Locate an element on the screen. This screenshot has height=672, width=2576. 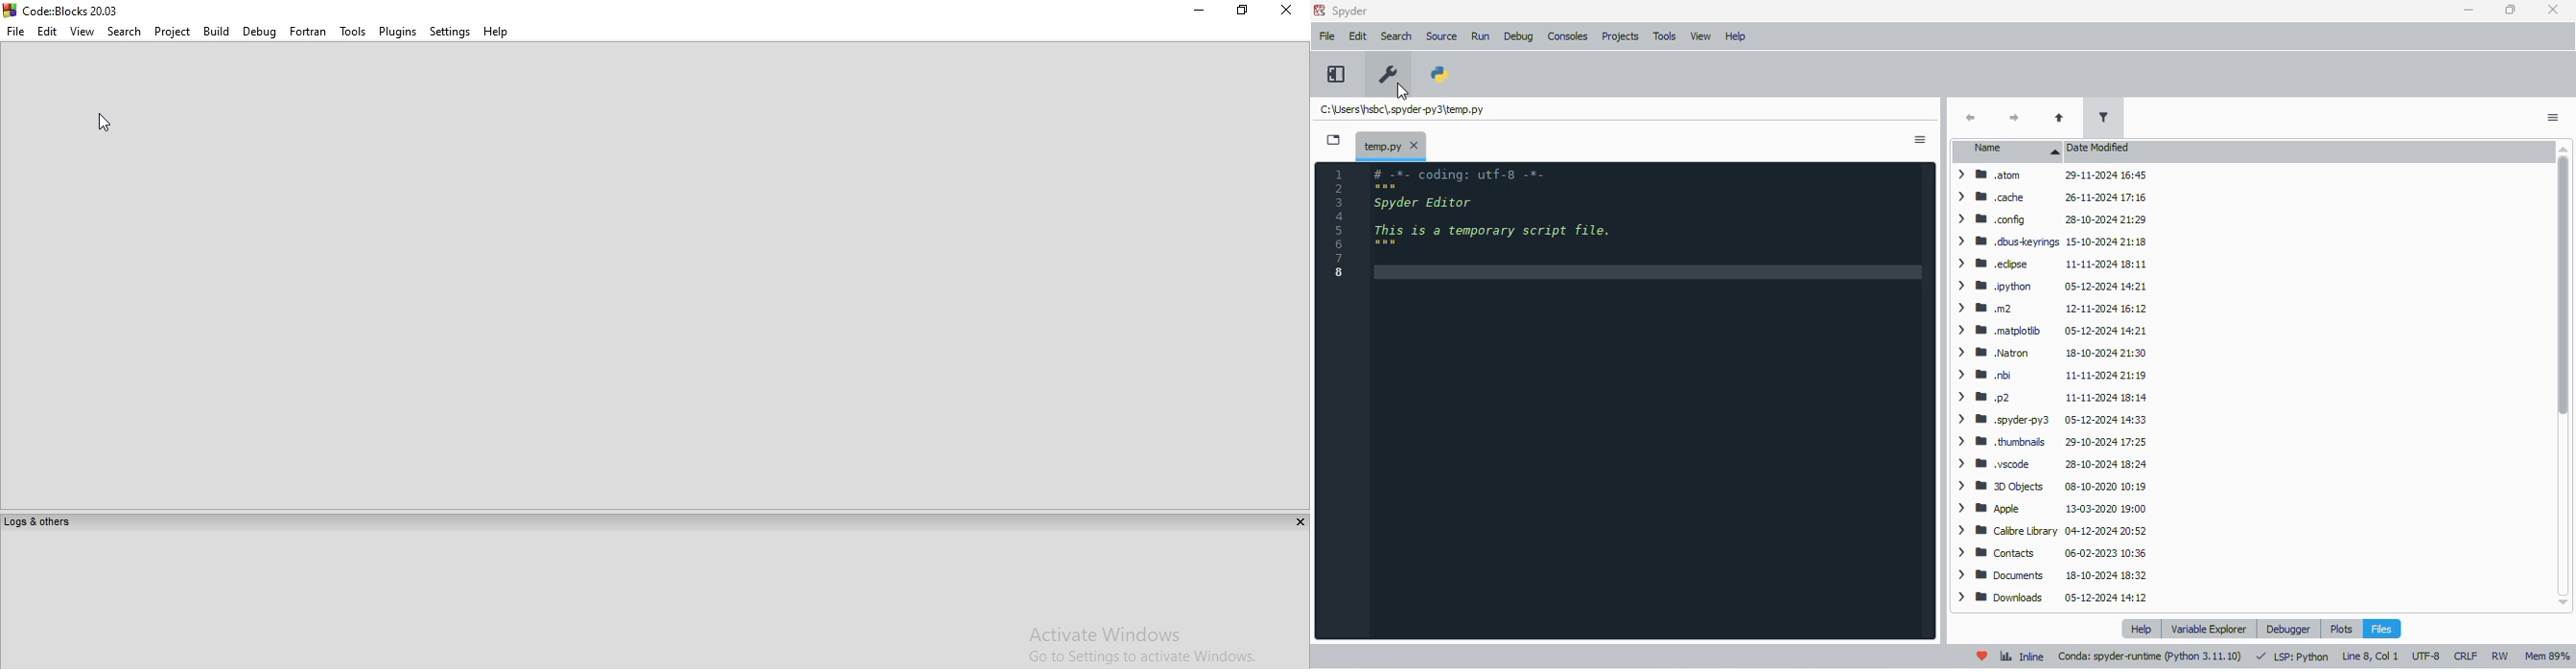
line 8, col 1 is located at coordinates (2370, 655).